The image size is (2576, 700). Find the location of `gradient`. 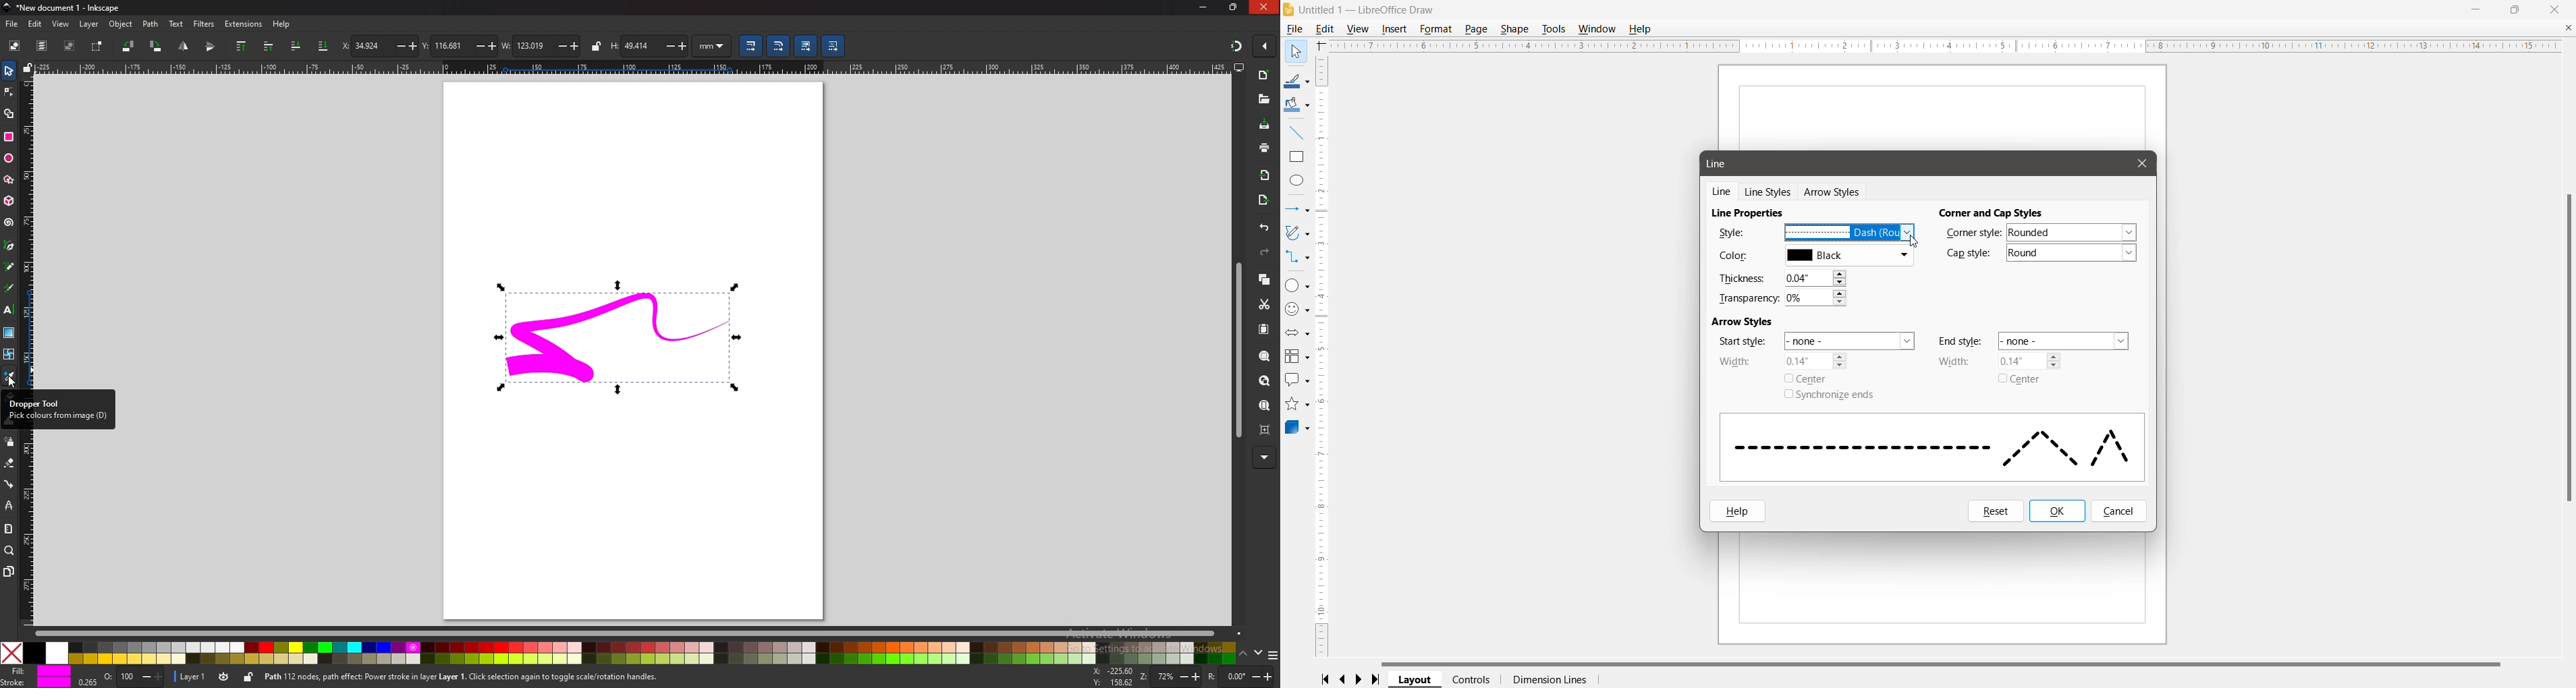

gradient is located at coordinates (9, 331).